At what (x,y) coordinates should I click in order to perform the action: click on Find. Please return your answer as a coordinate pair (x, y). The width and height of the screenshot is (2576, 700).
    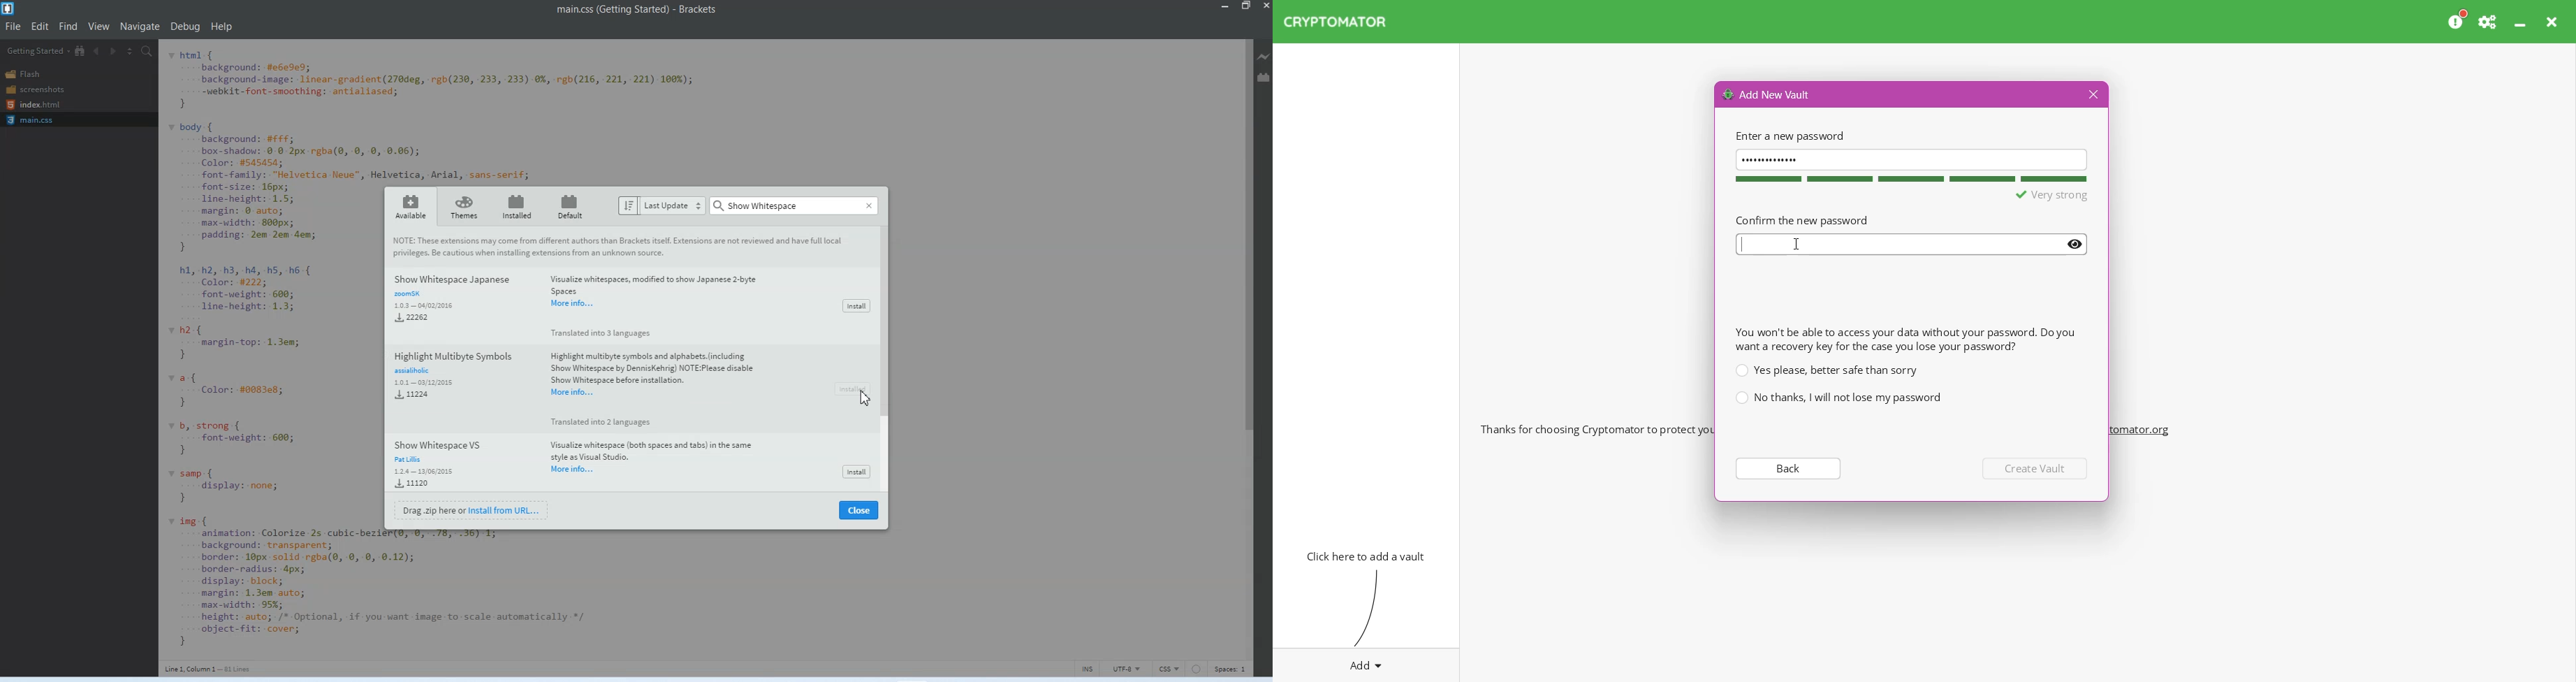
    Looking at the image, I should click on (70, 26).